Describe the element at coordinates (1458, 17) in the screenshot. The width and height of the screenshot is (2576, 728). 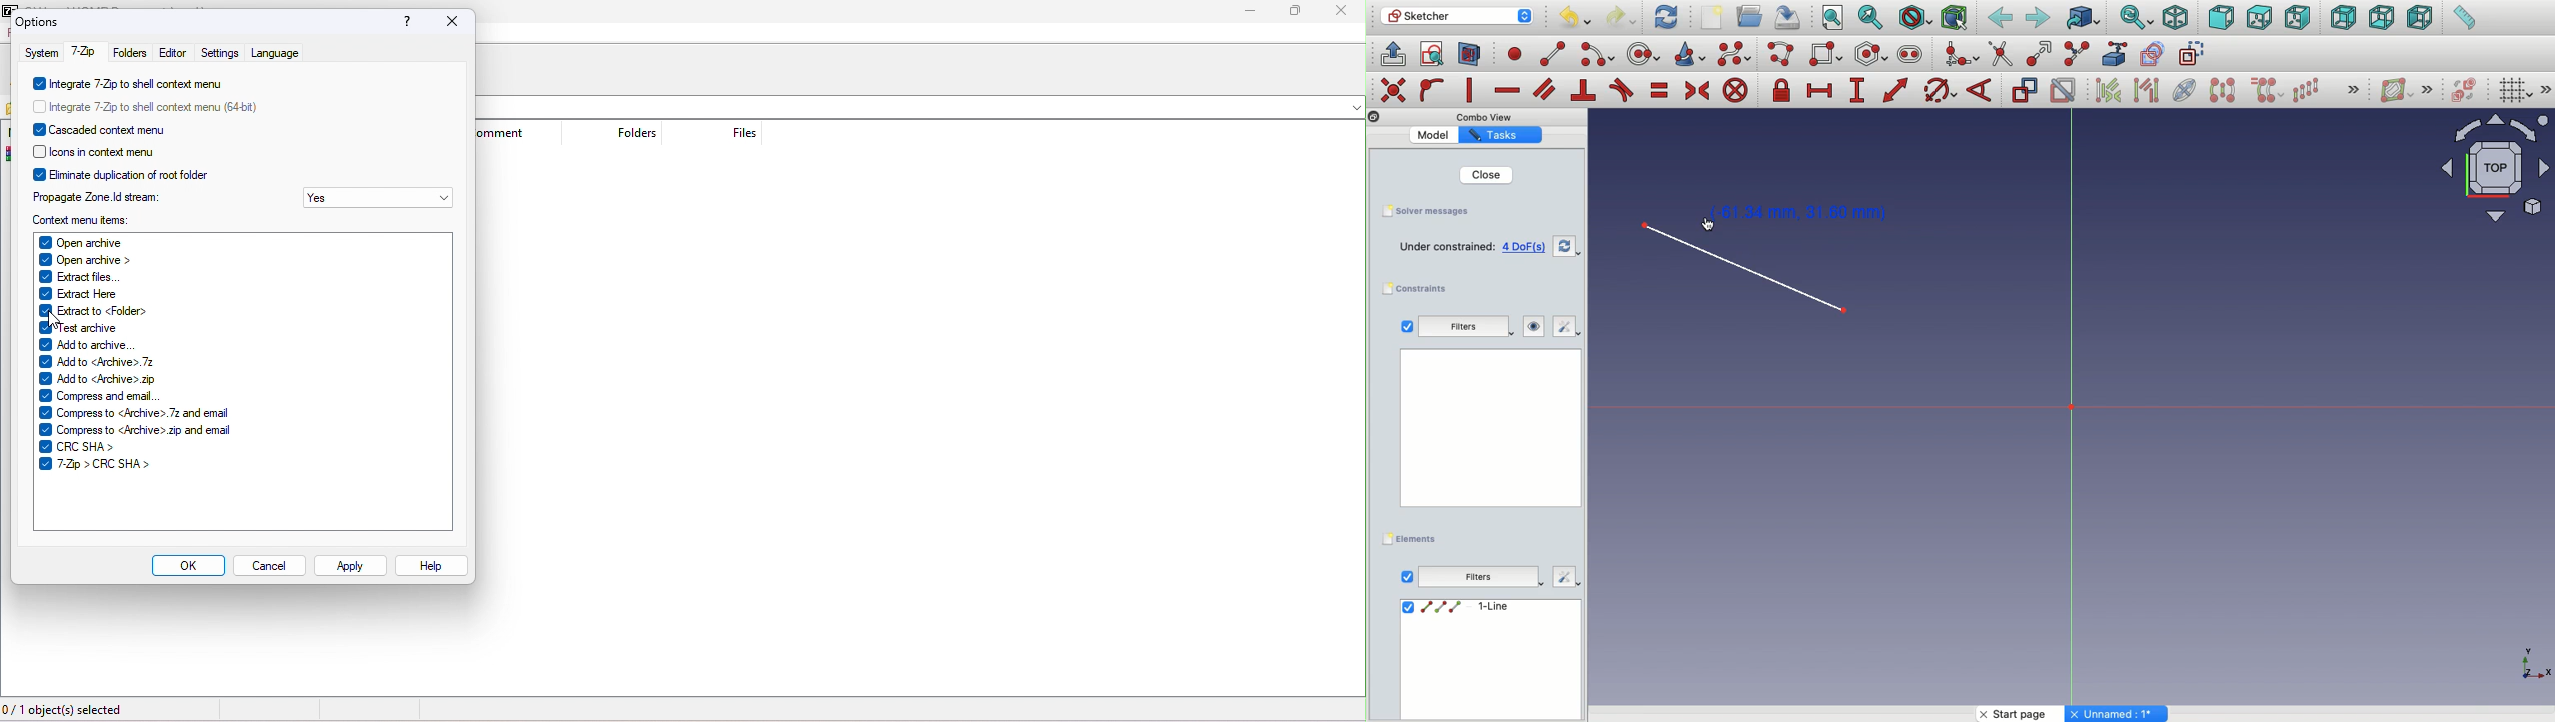
I see `Sketcher` at that location.